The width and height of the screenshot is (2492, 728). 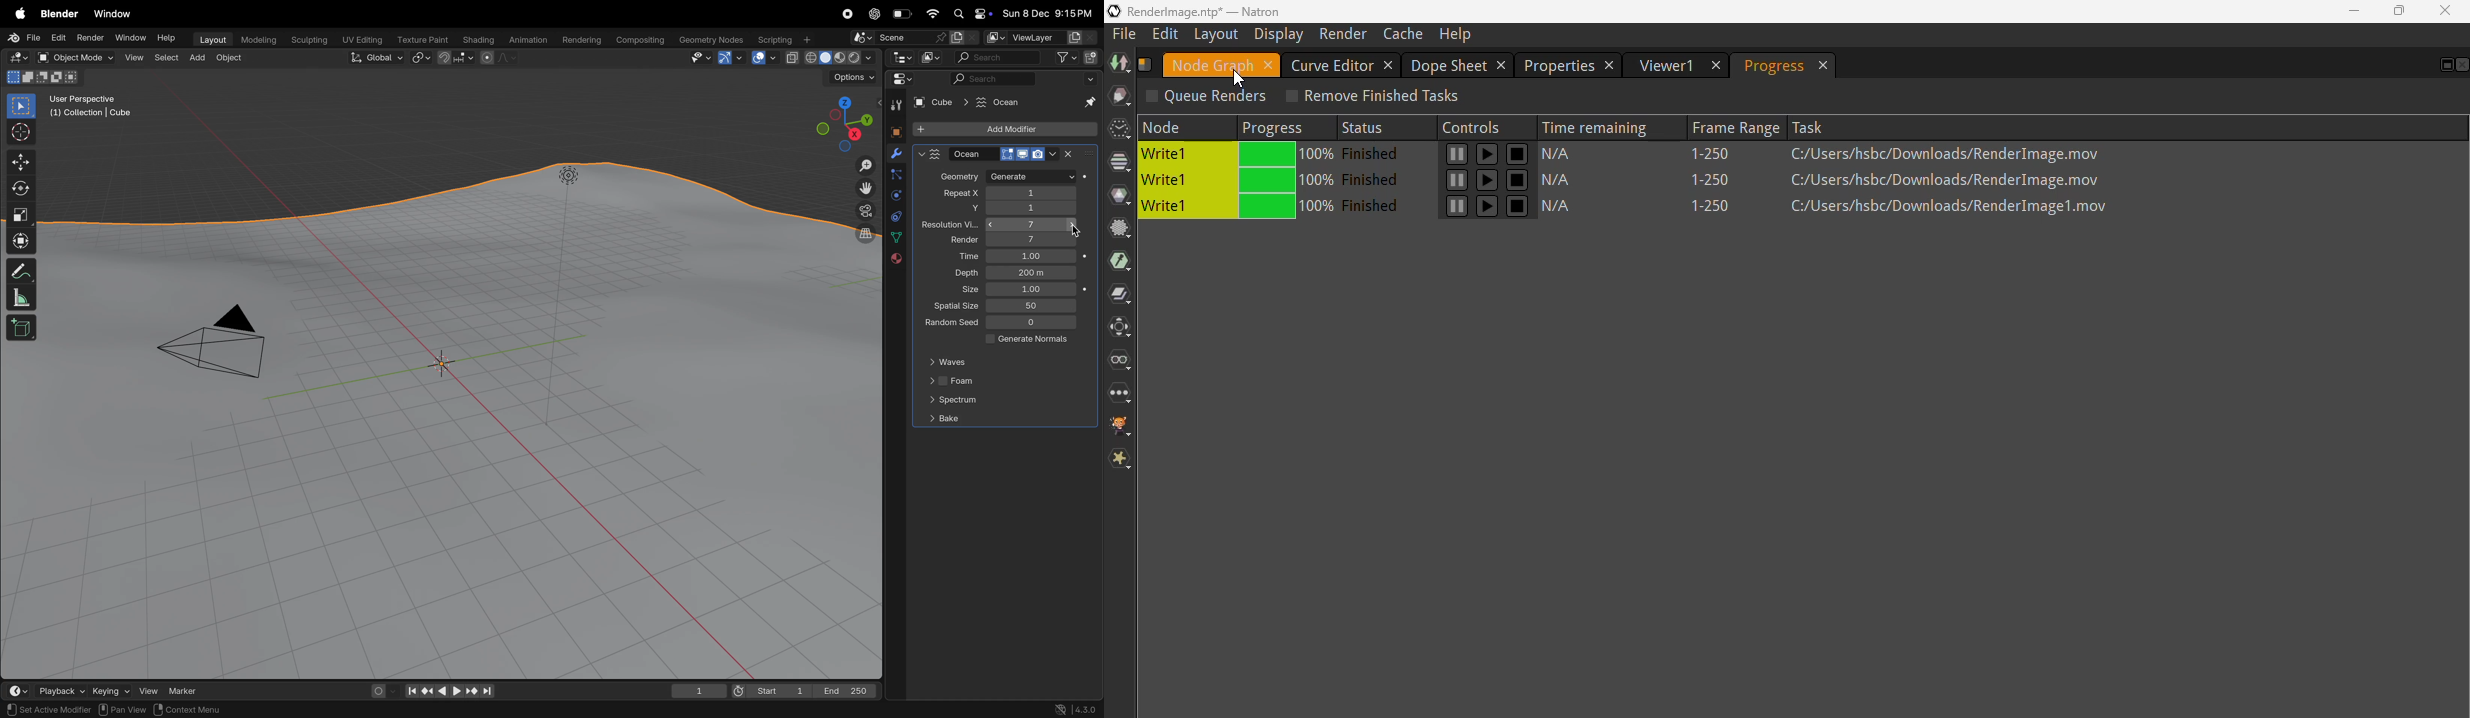 I want to click on tool, so click(x=894, y=106).